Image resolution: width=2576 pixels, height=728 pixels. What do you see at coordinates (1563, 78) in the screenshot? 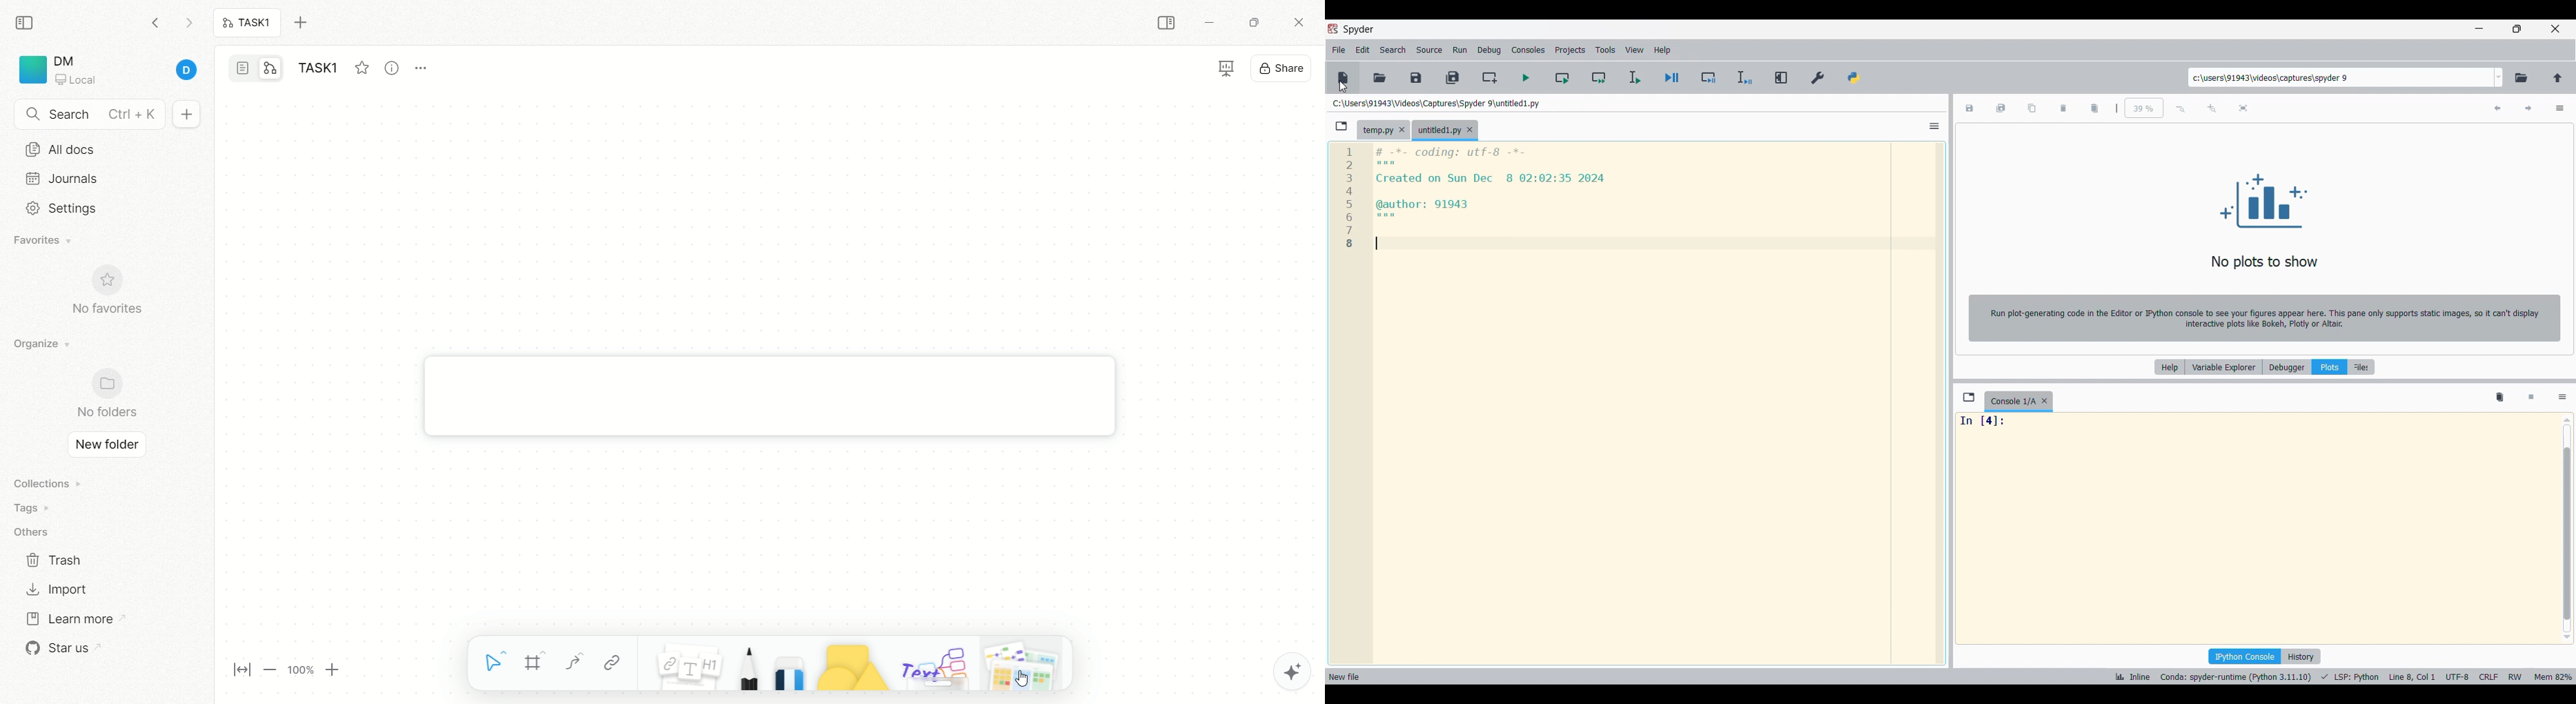
I see `Run current cell` at bounding box center [1563, 78].